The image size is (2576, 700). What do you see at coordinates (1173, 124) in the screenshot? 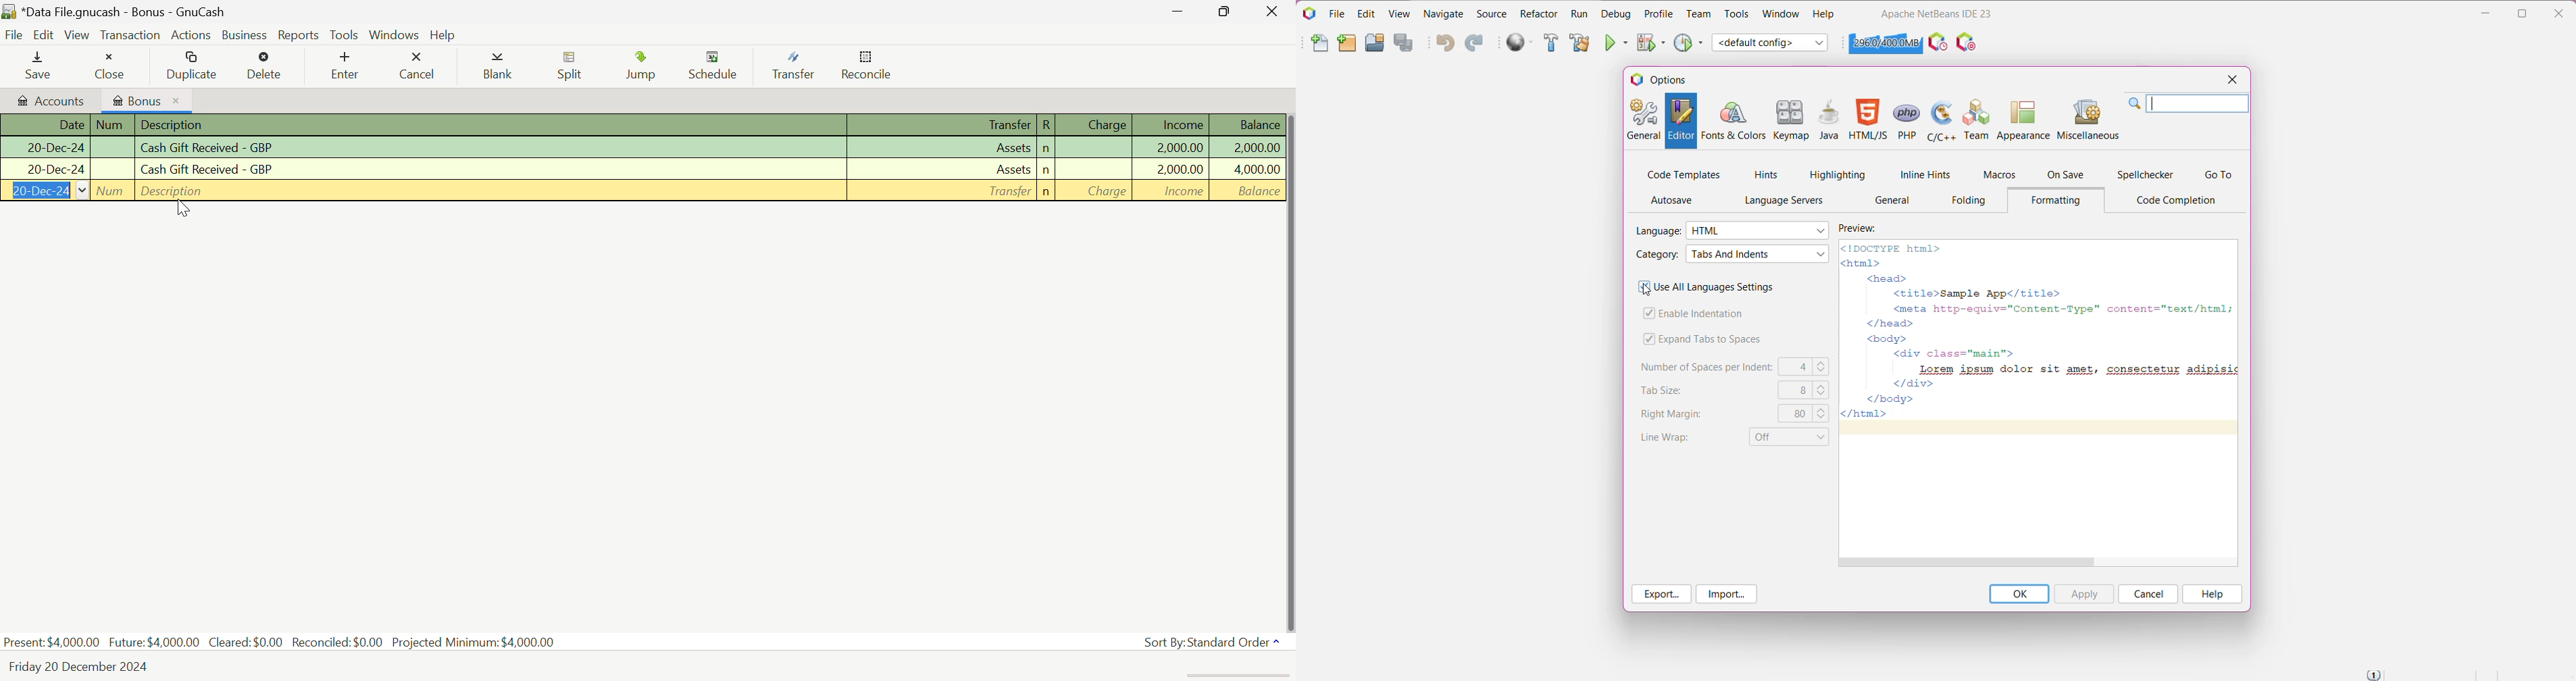
I see `Income` at bounding box center [1173, 124].